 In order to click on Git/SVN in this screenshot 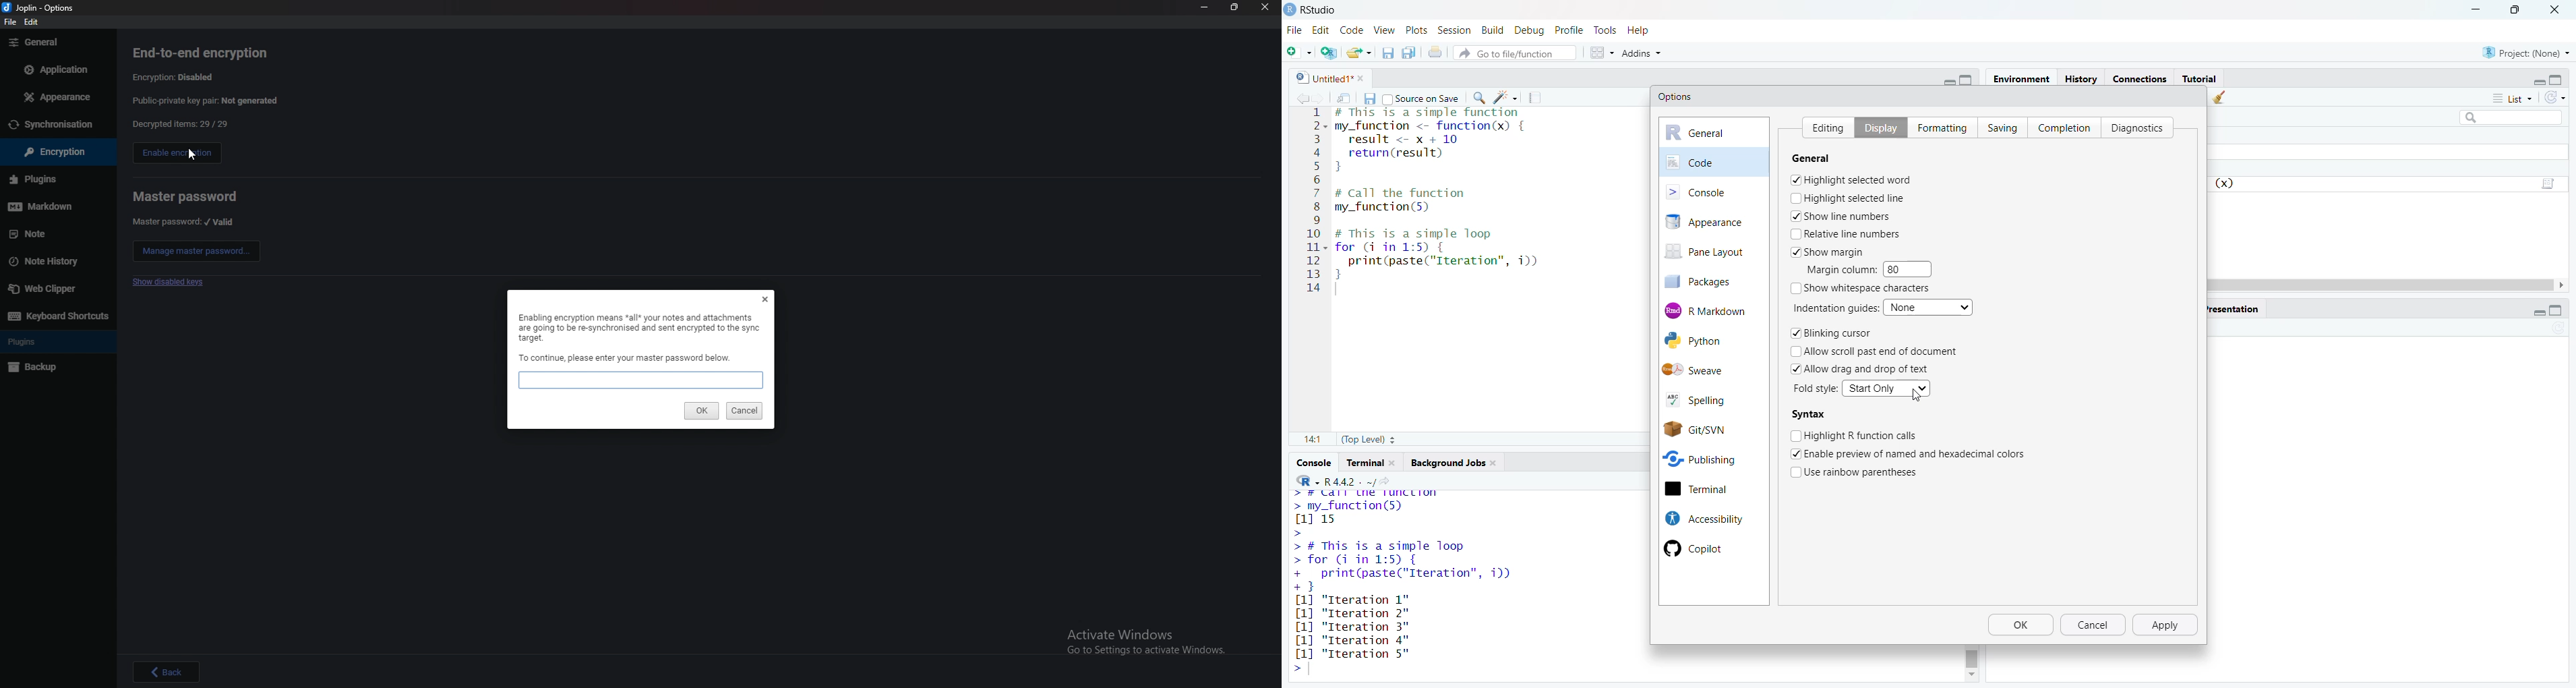, I will do `click(1712, 428)`.